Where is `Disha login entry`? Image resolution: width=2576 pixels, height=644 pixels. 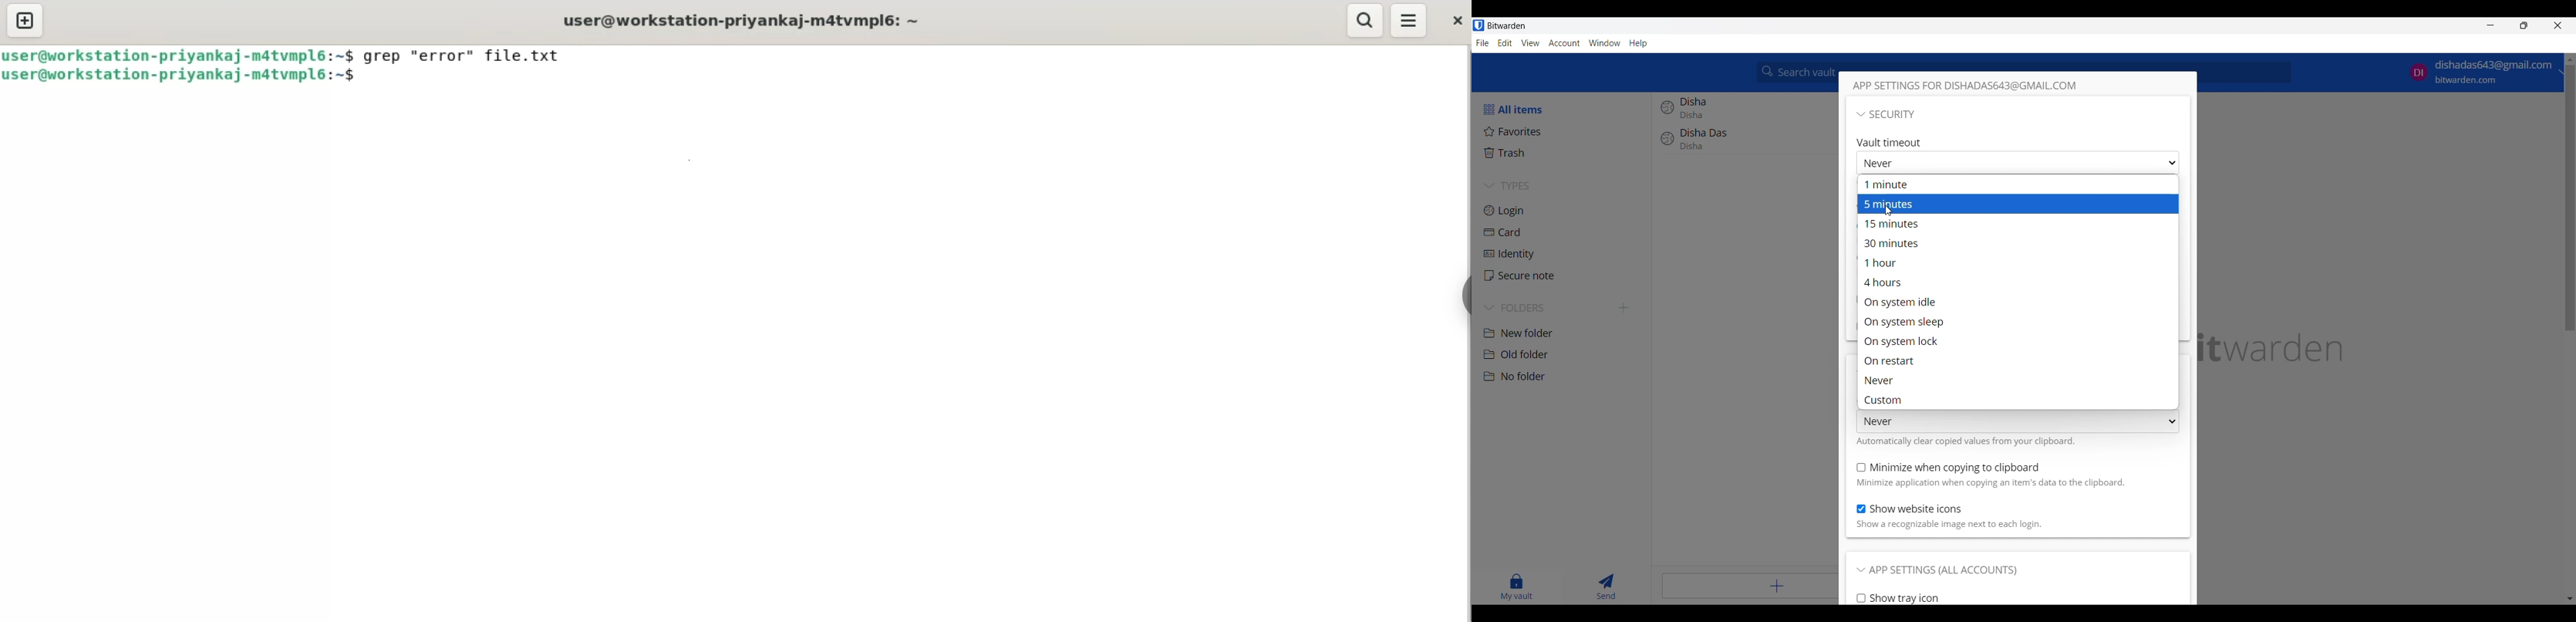 Disha login entry is located at coordinates (1745, 110).